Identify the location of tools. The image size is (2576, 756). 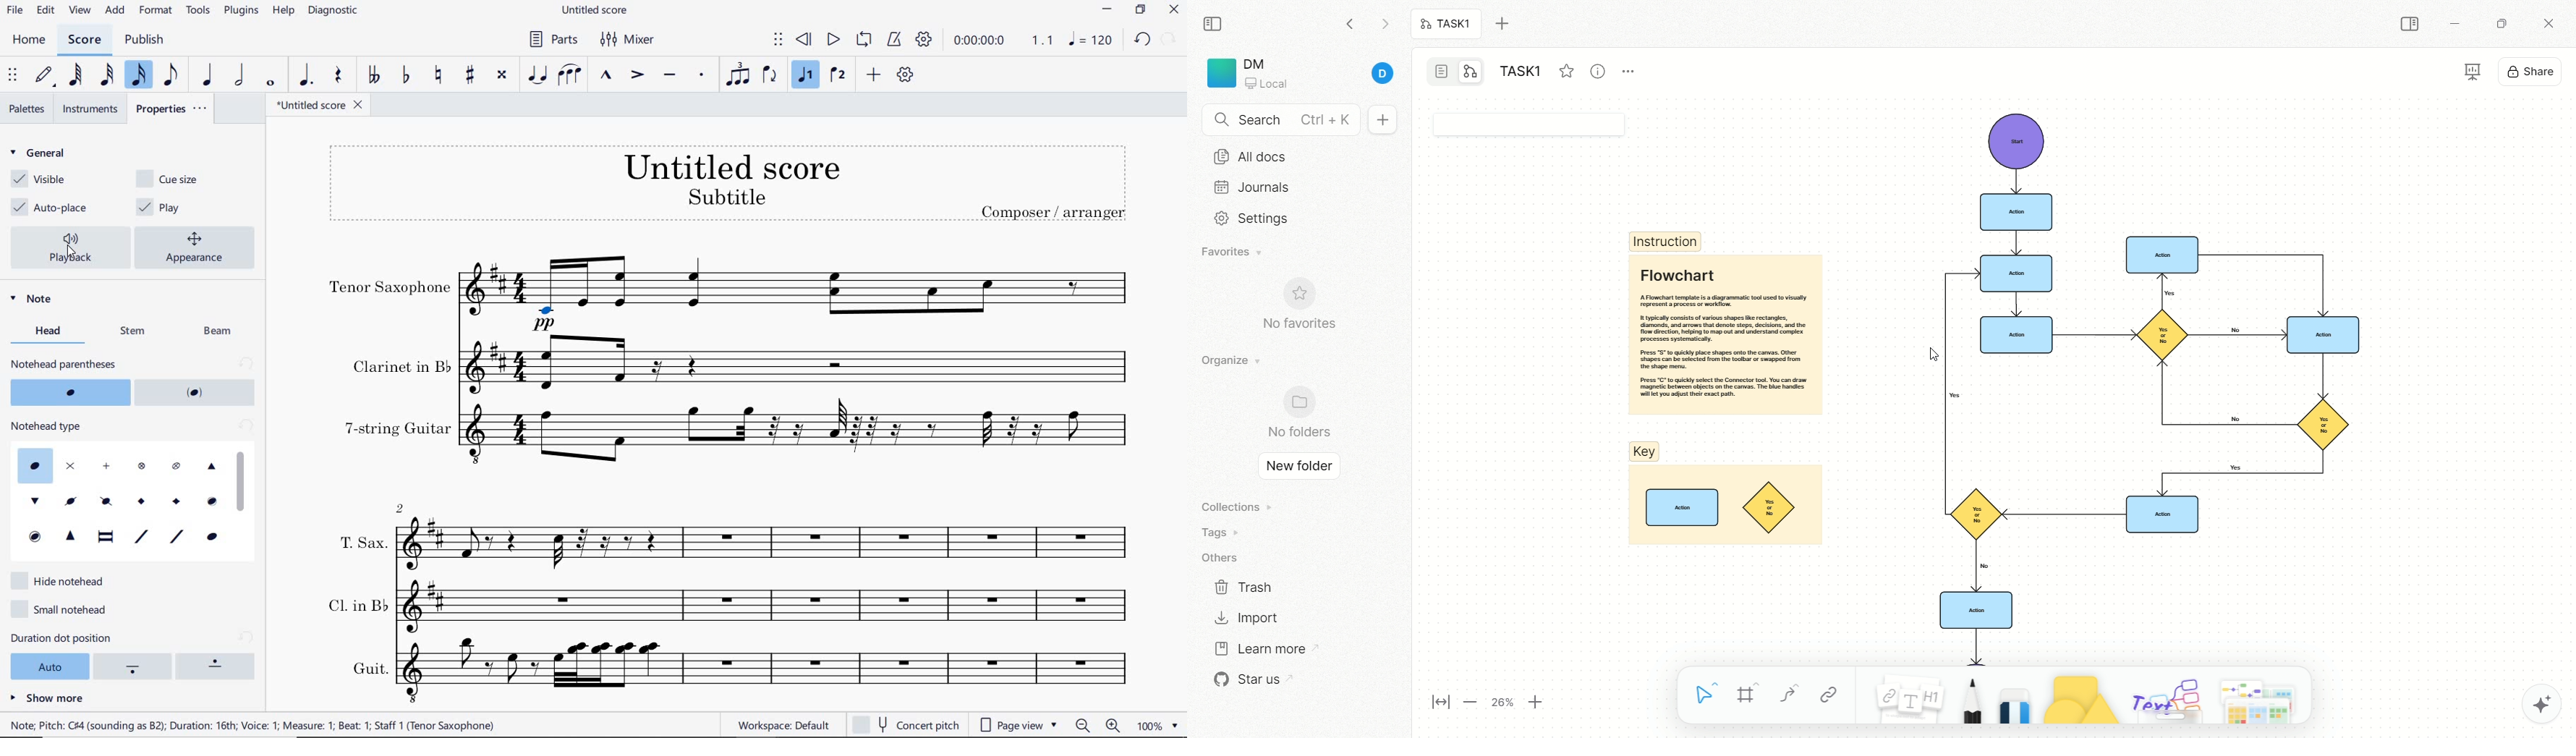
(196, 11).